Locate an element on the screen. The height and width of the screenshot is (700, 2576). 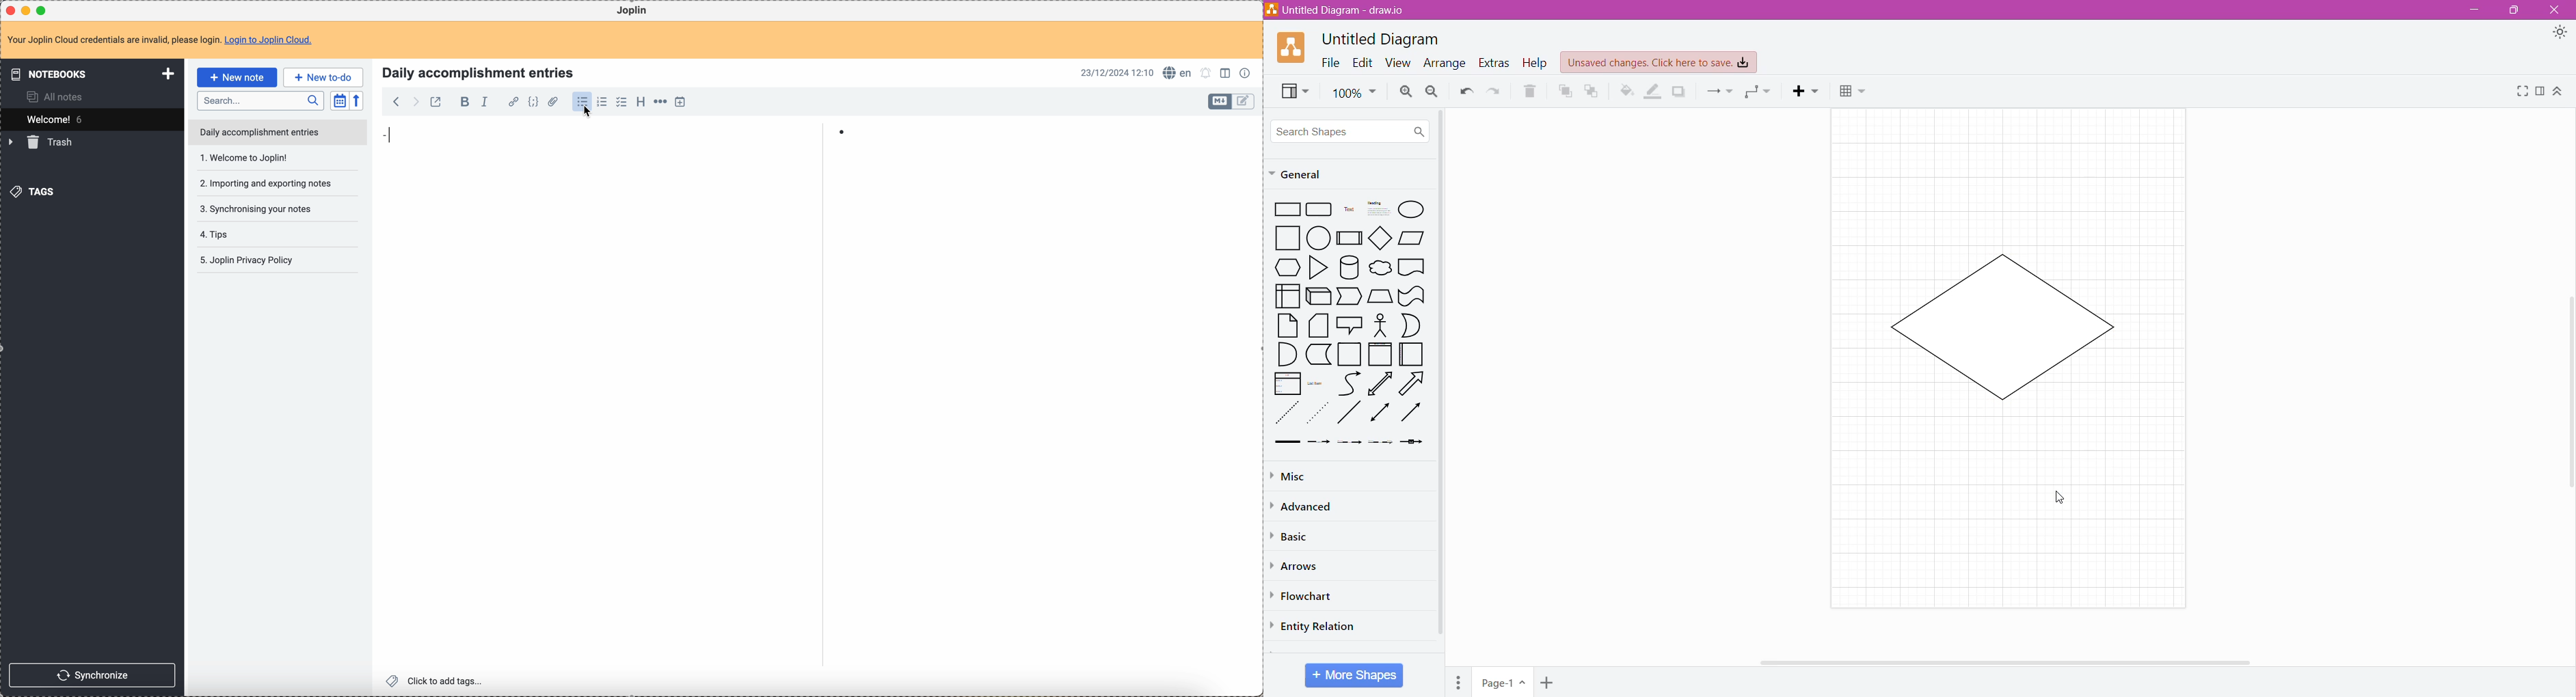
maximize is located at coordinates (42, 10).